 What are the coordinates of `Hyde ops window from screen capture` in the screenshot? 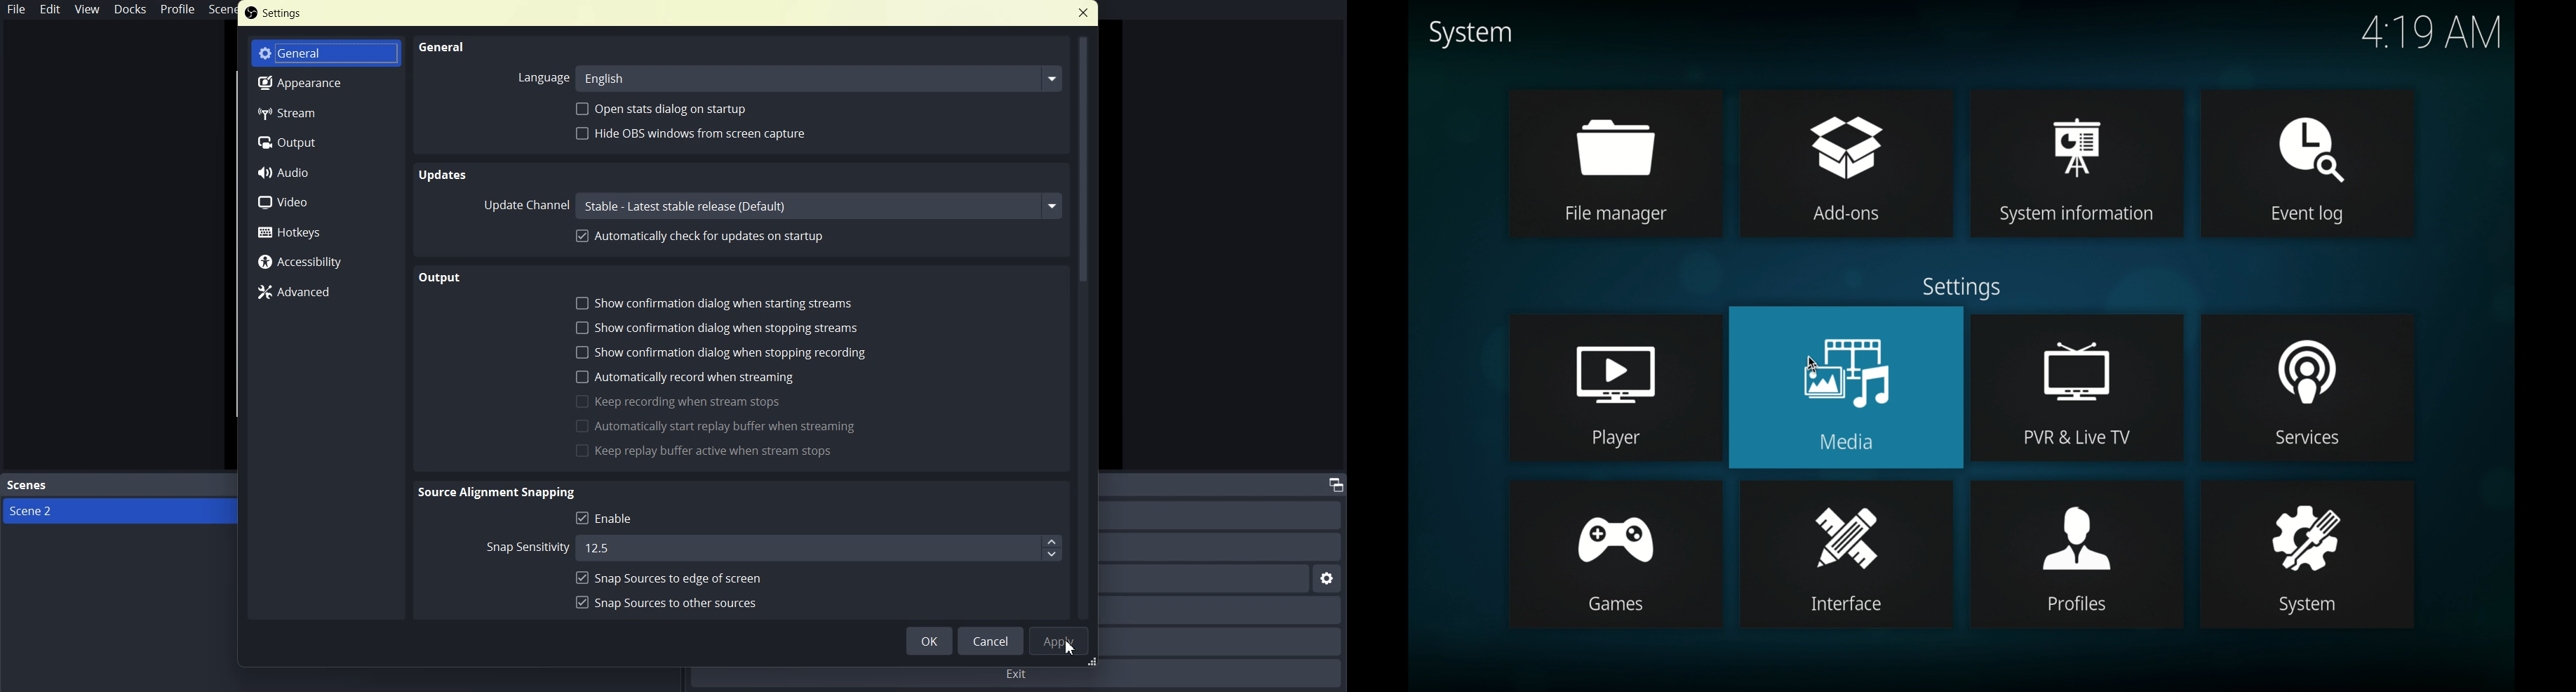 It's located at (691, 135).